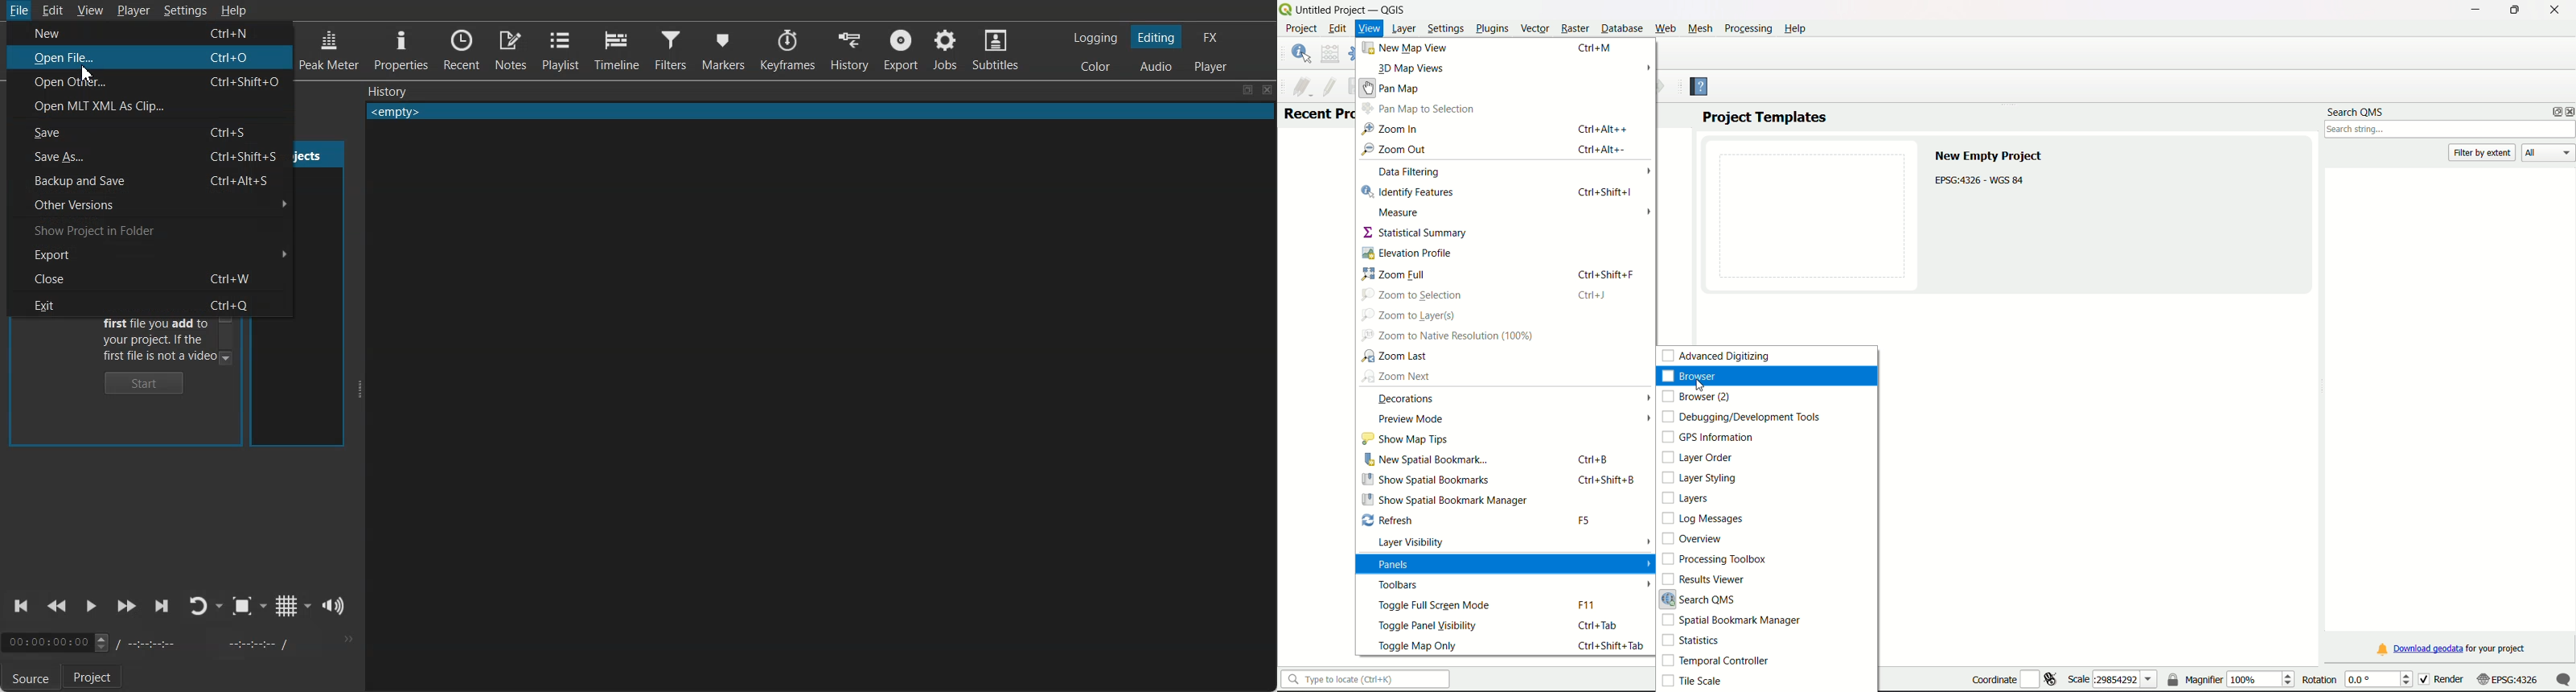 This screenshot has height=700, width=2576. I want to click on scroll down, so click(228, 357).